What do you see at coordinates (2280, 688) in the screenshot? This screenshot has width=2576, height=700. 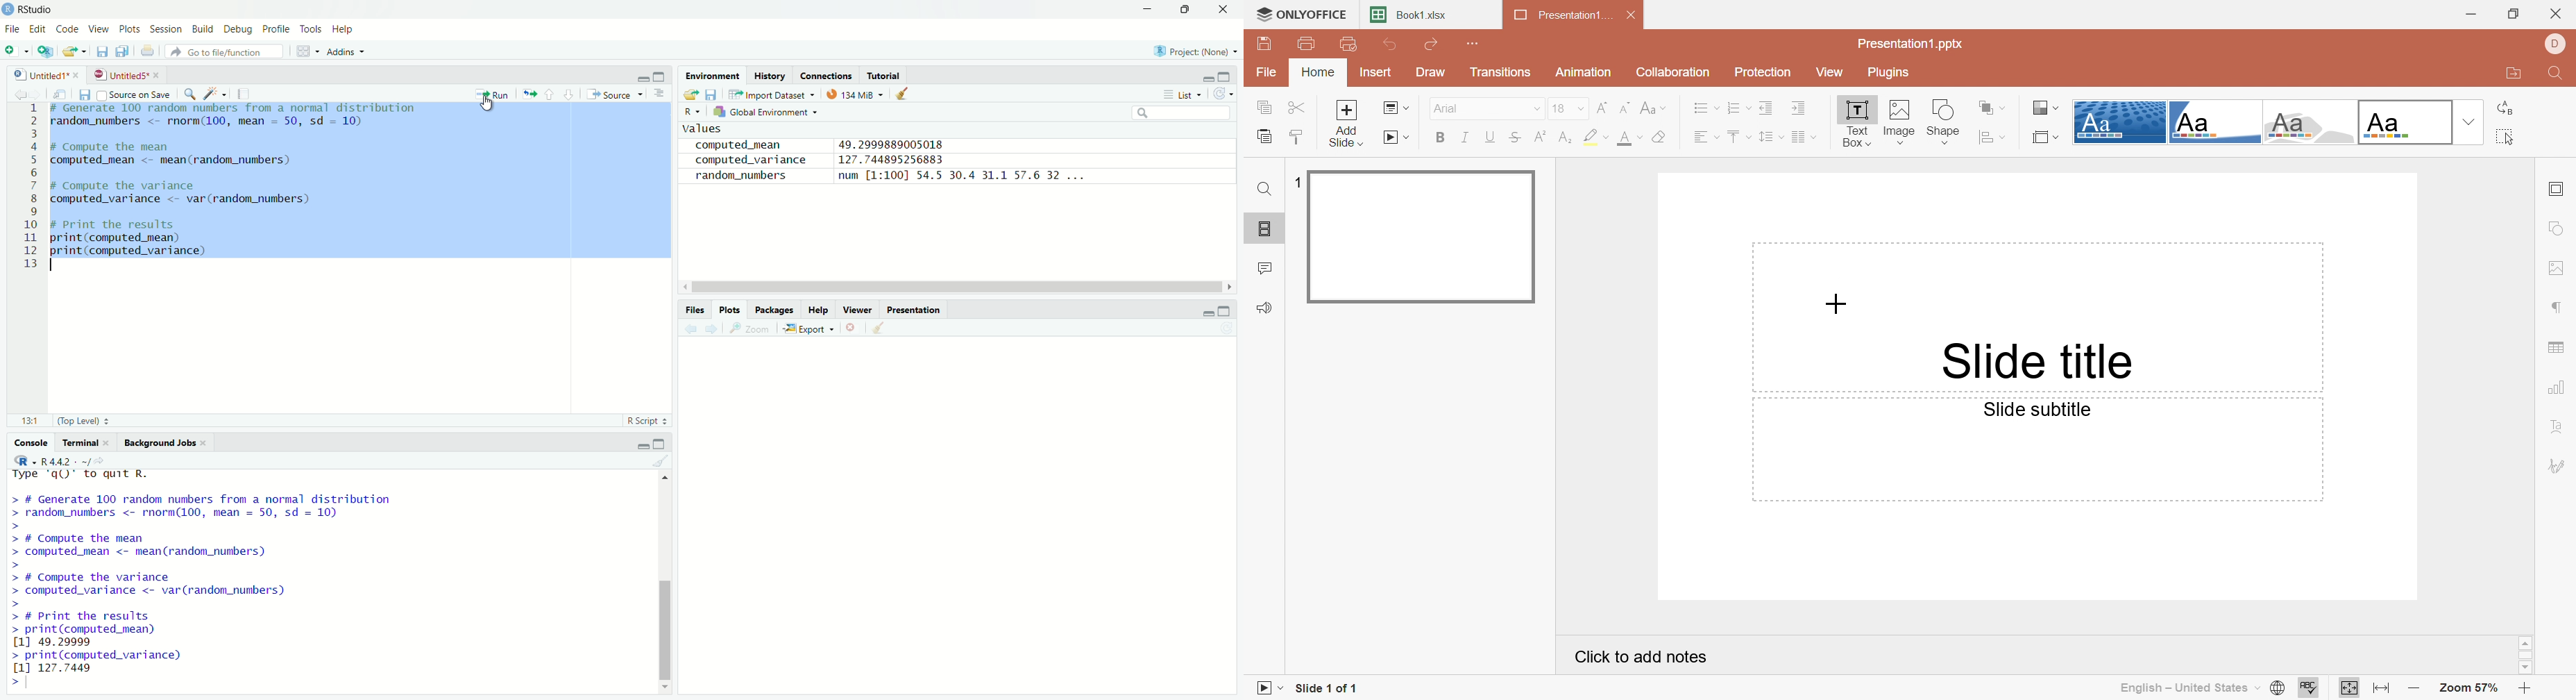 I see `Set document language` at bounding box center [2280, 688].